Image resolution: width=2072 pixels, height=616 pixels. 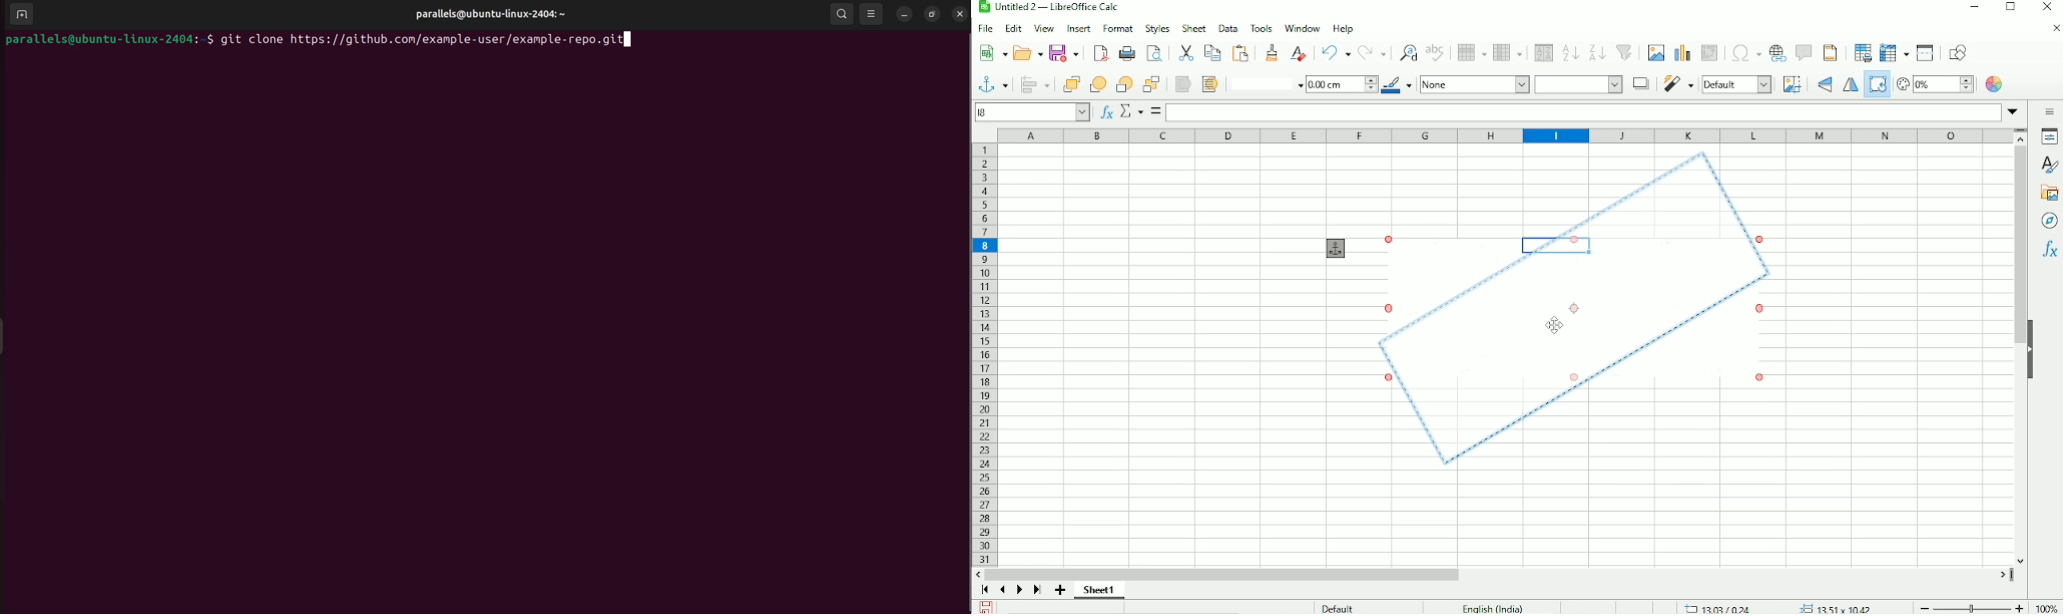 I want to click on Filter, so click(x=1678, y=84).